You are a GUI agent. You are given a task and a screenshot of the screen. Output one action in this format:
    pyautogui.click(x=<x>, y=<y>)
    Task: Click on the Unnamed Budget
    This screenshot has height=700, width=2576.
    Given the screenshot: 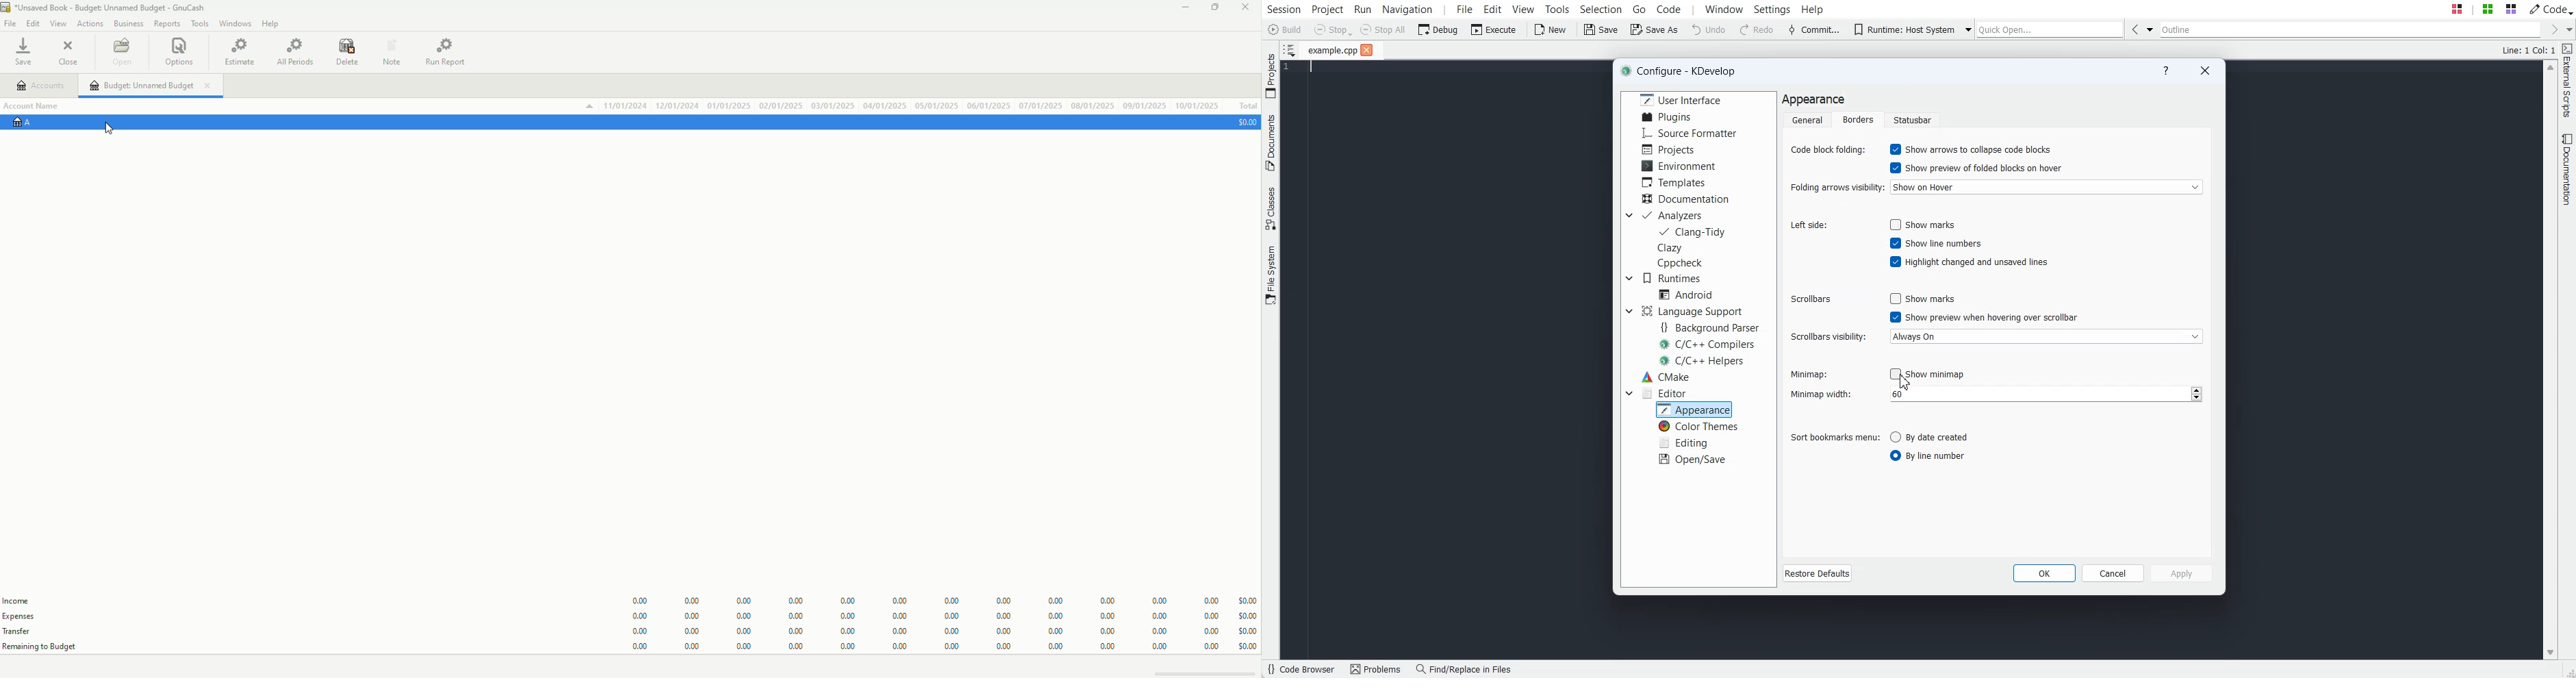 What is the action you would take?
    pyautogui.click(x=149, y=86)
    